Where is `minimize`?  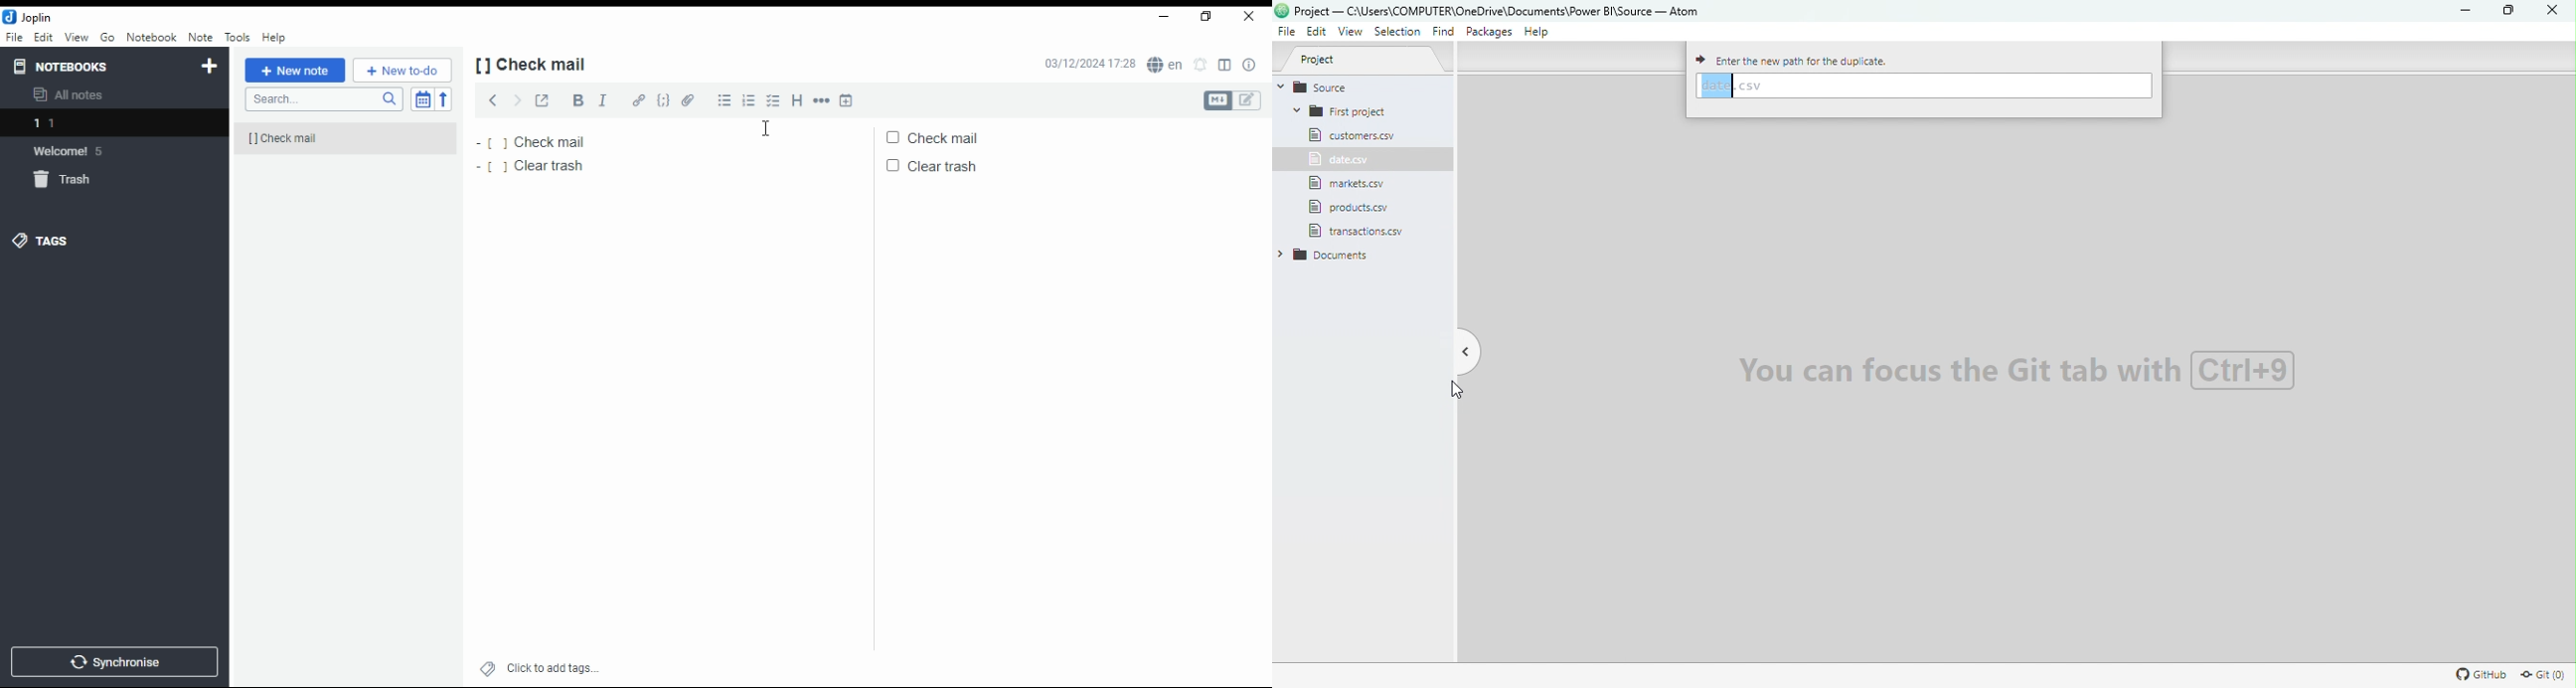
minimize is located at coordinates (1163, 16).